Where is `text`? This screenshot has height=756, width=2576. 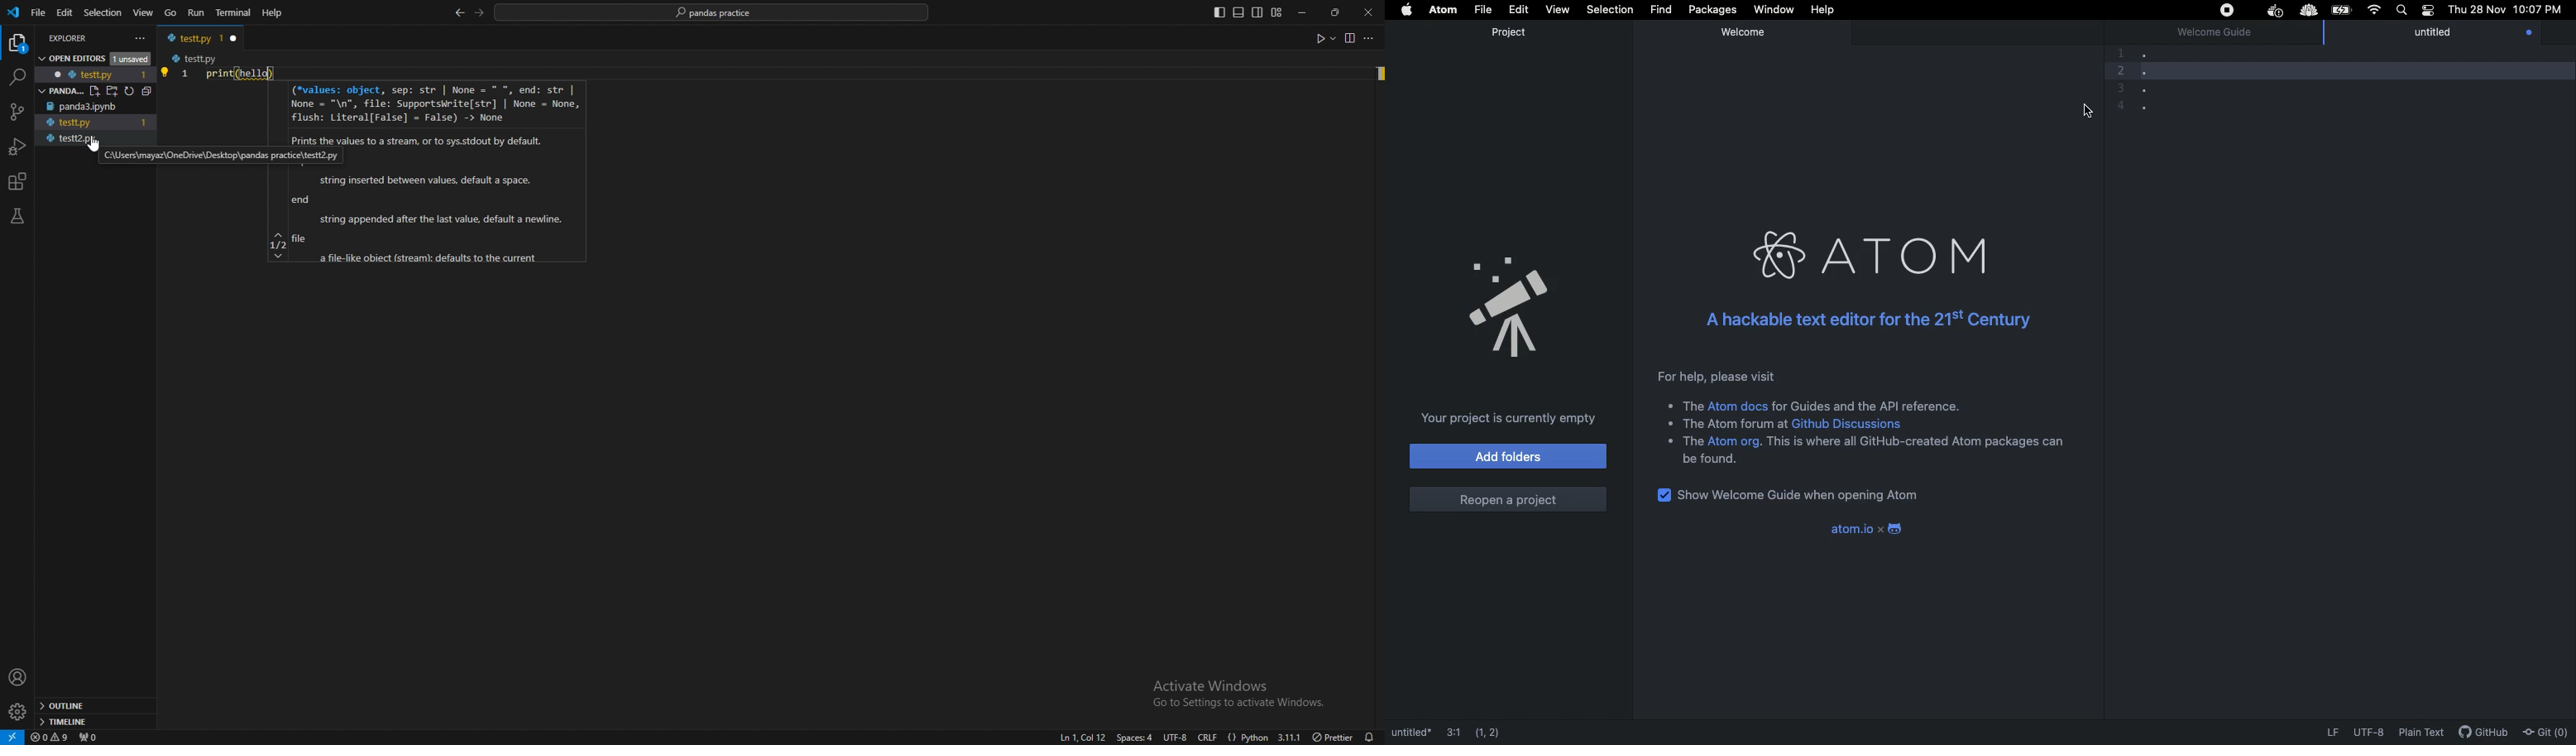 text is located at coordinates (1916, 441).